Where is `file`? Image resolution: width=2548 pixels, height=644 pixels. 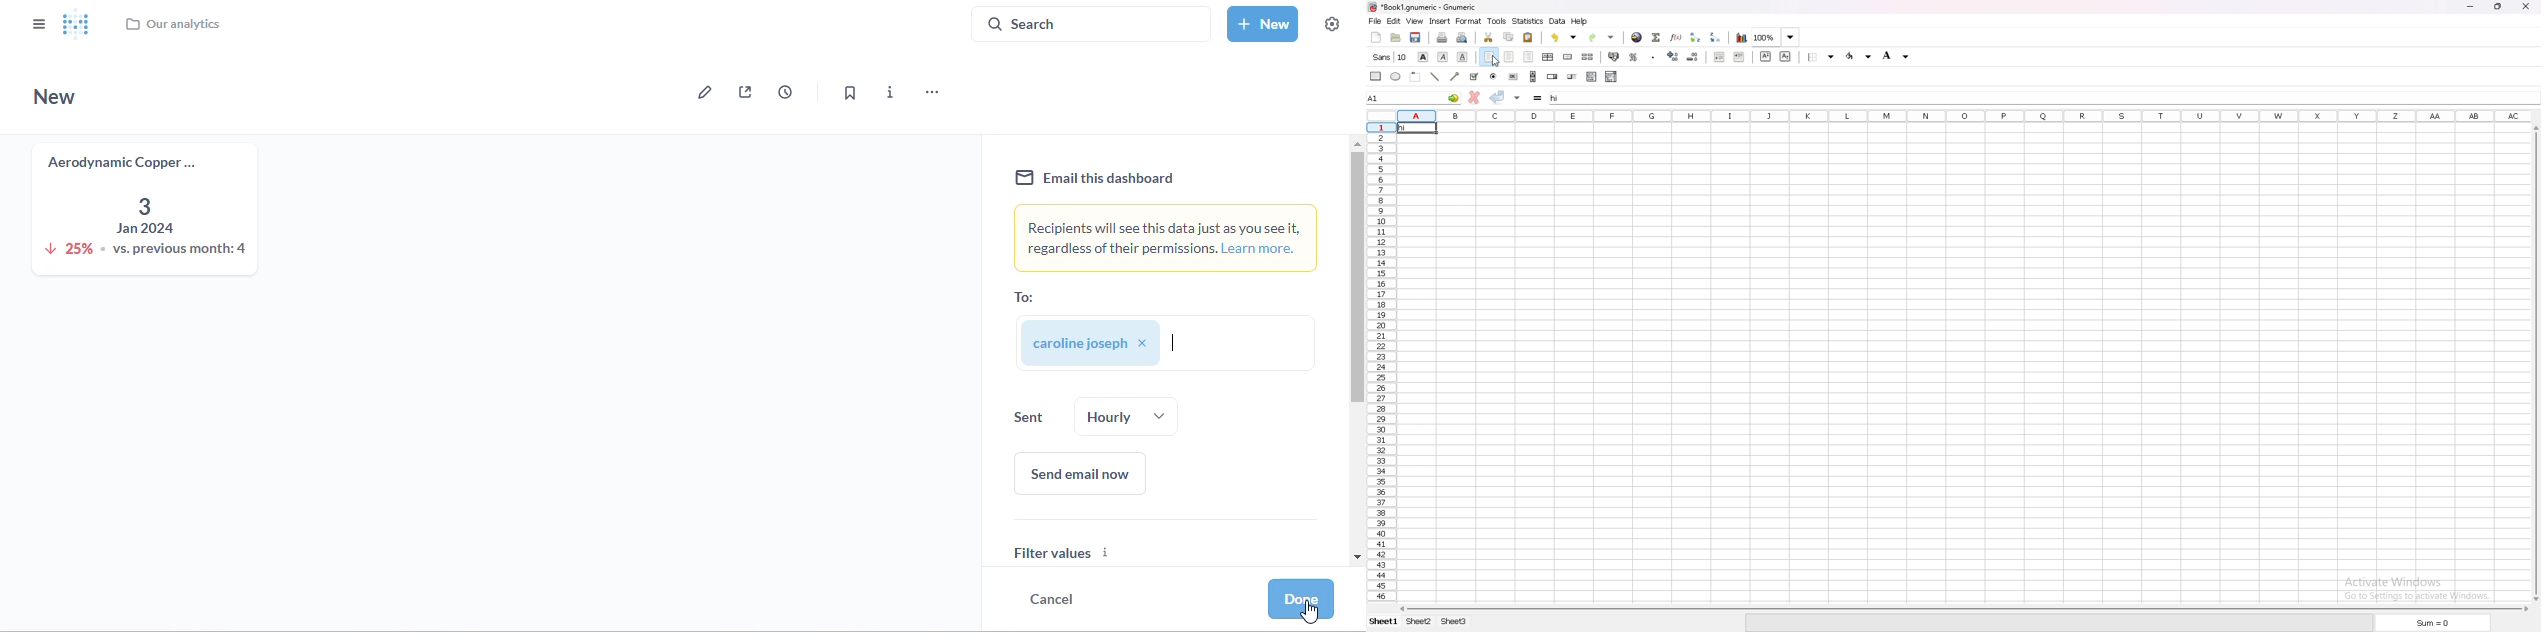
file is located at coordinates (1375, 21).